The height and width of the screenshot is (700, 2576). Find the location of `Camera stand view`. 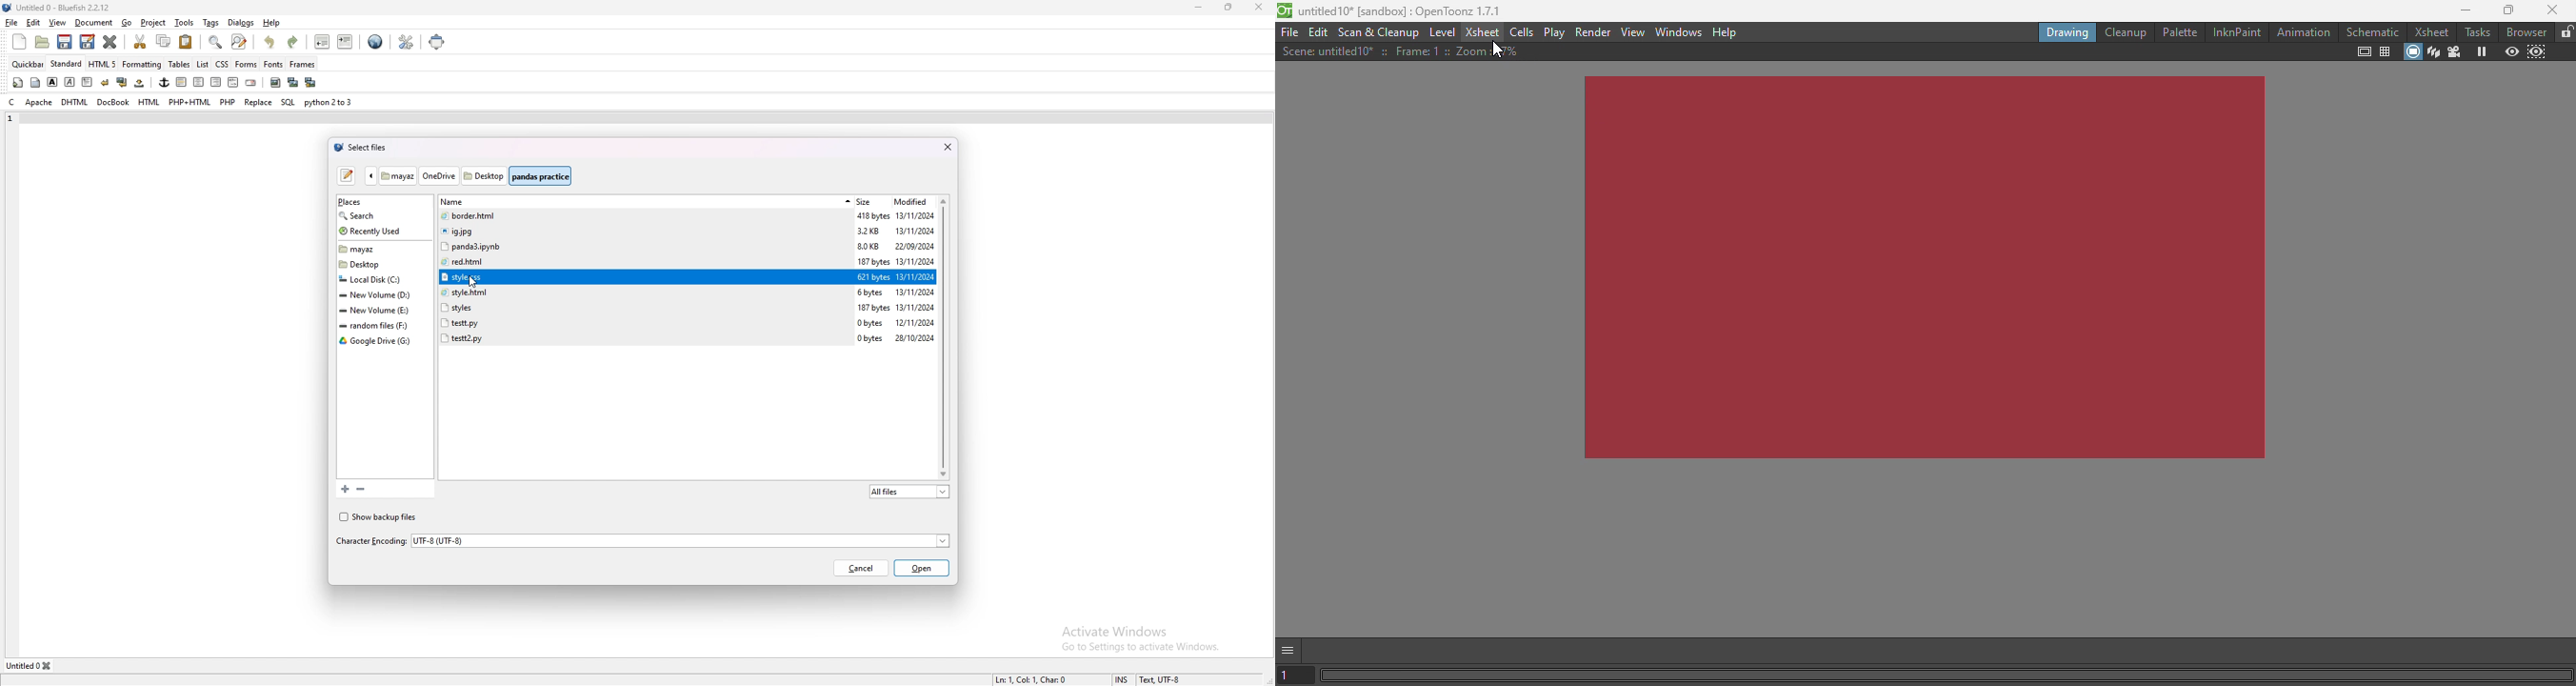

Camera stand view is located at coordinates (2411, 53).